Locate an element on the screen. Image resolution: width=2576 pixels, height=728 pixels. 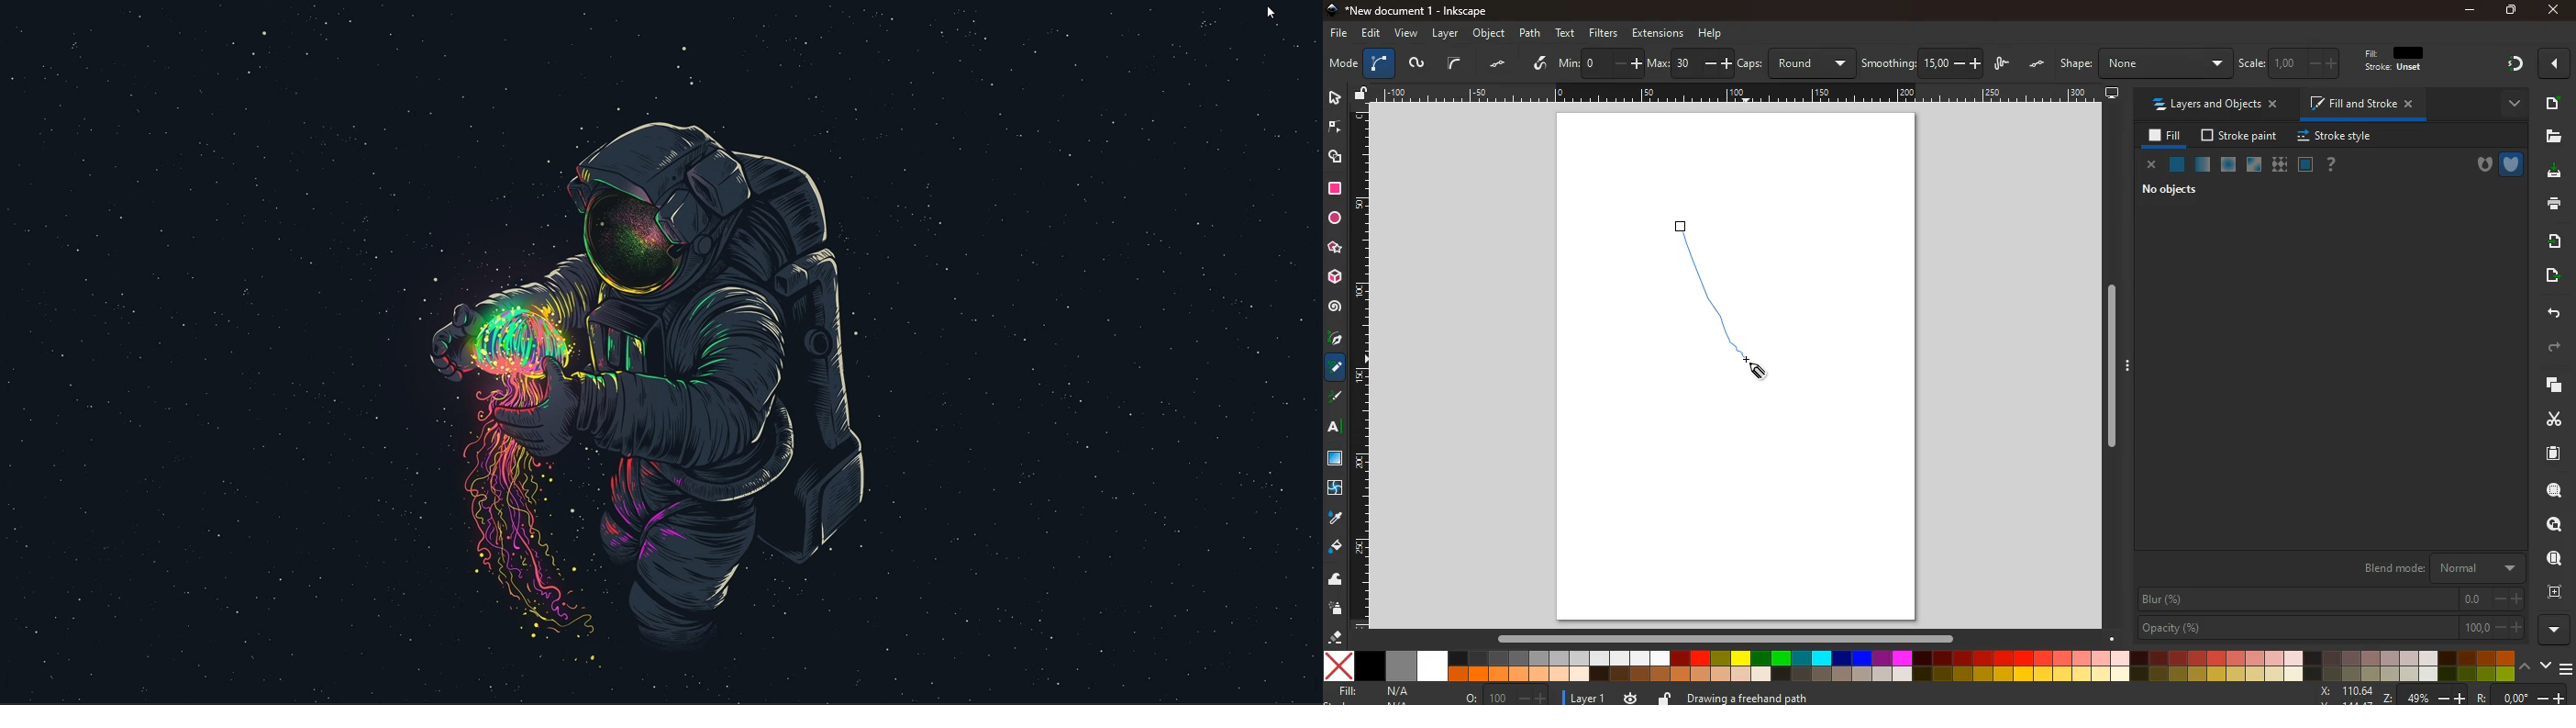
star is located at coordinates (1335, 249).